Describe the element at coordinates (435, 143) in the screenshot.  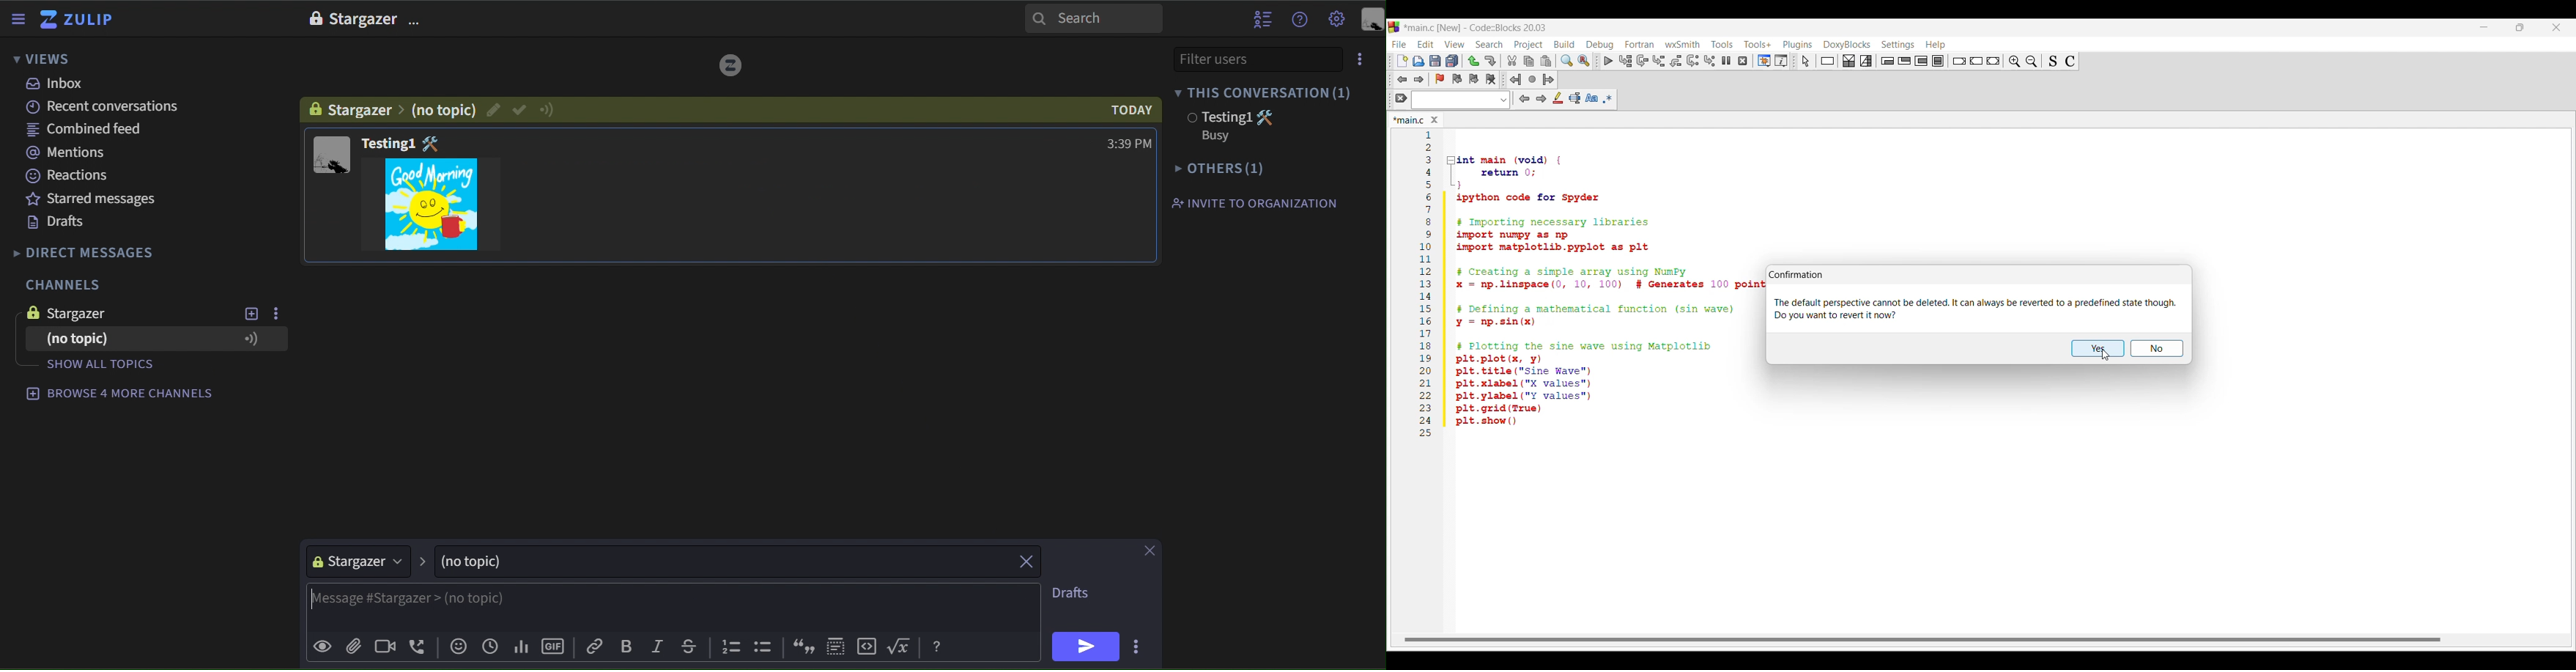
I see `image` at that location.